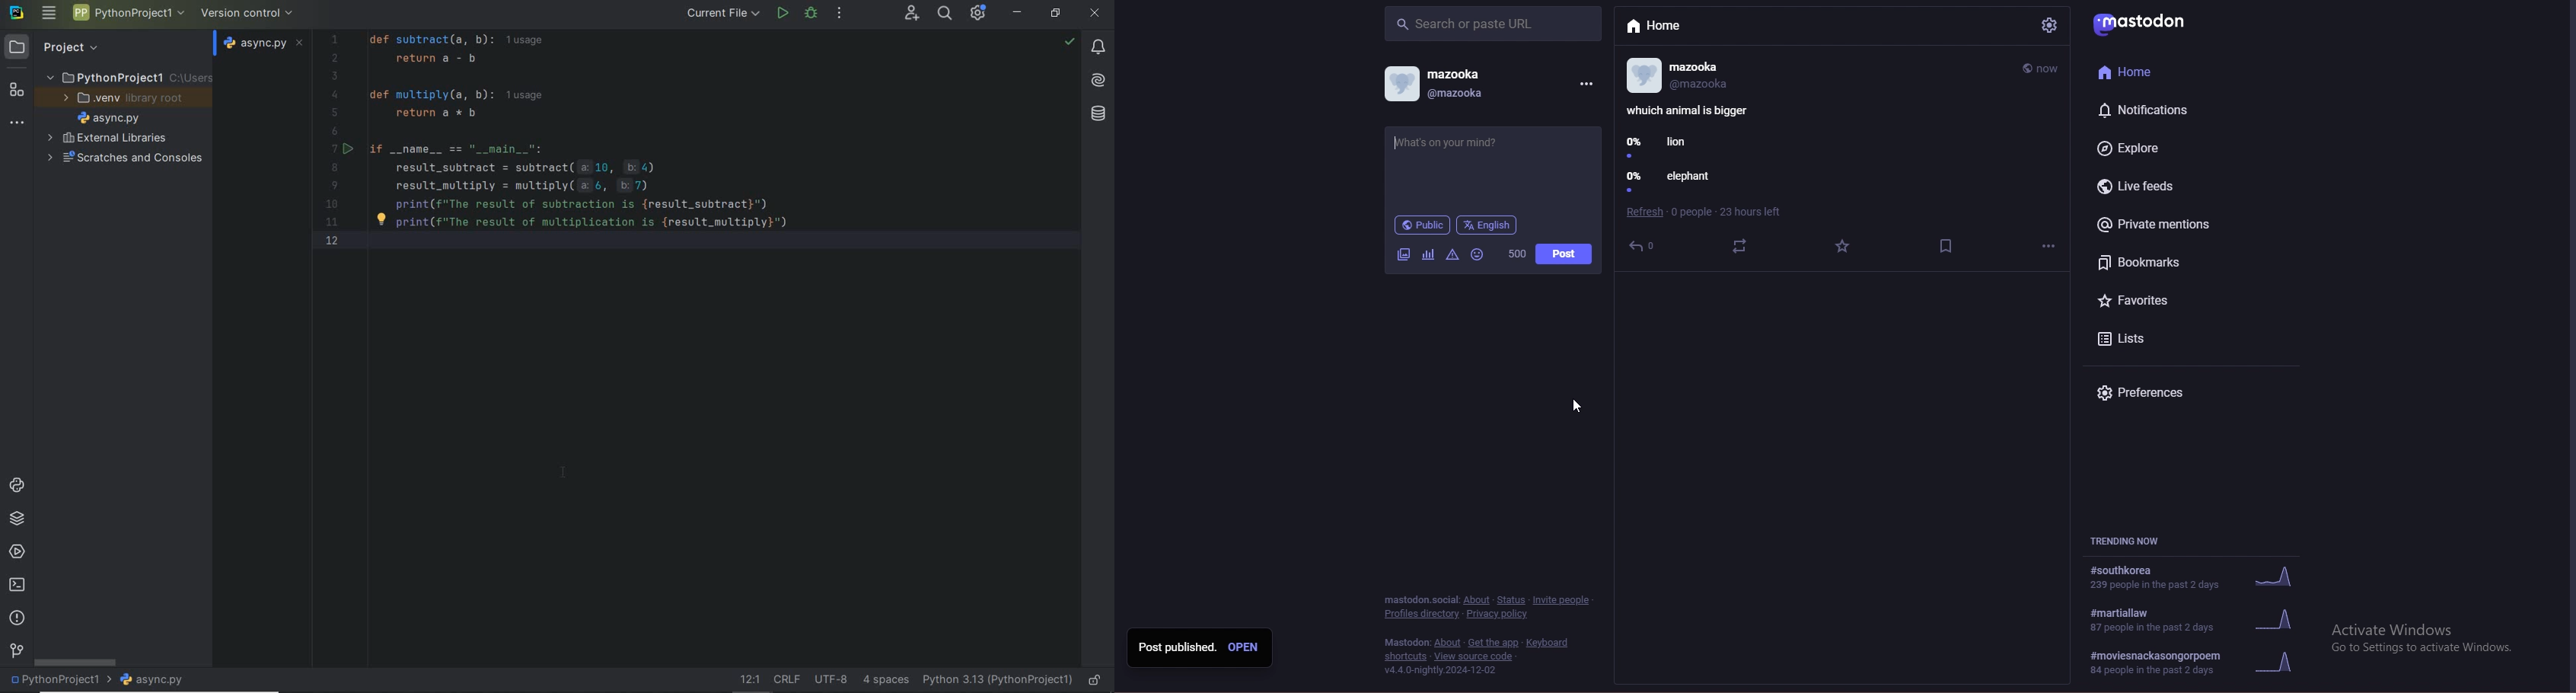 Image resolution: width=2576 pixels, height=700 pixels. Describe the element at coordinates (1178, 649) in the screenshot. I see `Post published.` at that location.